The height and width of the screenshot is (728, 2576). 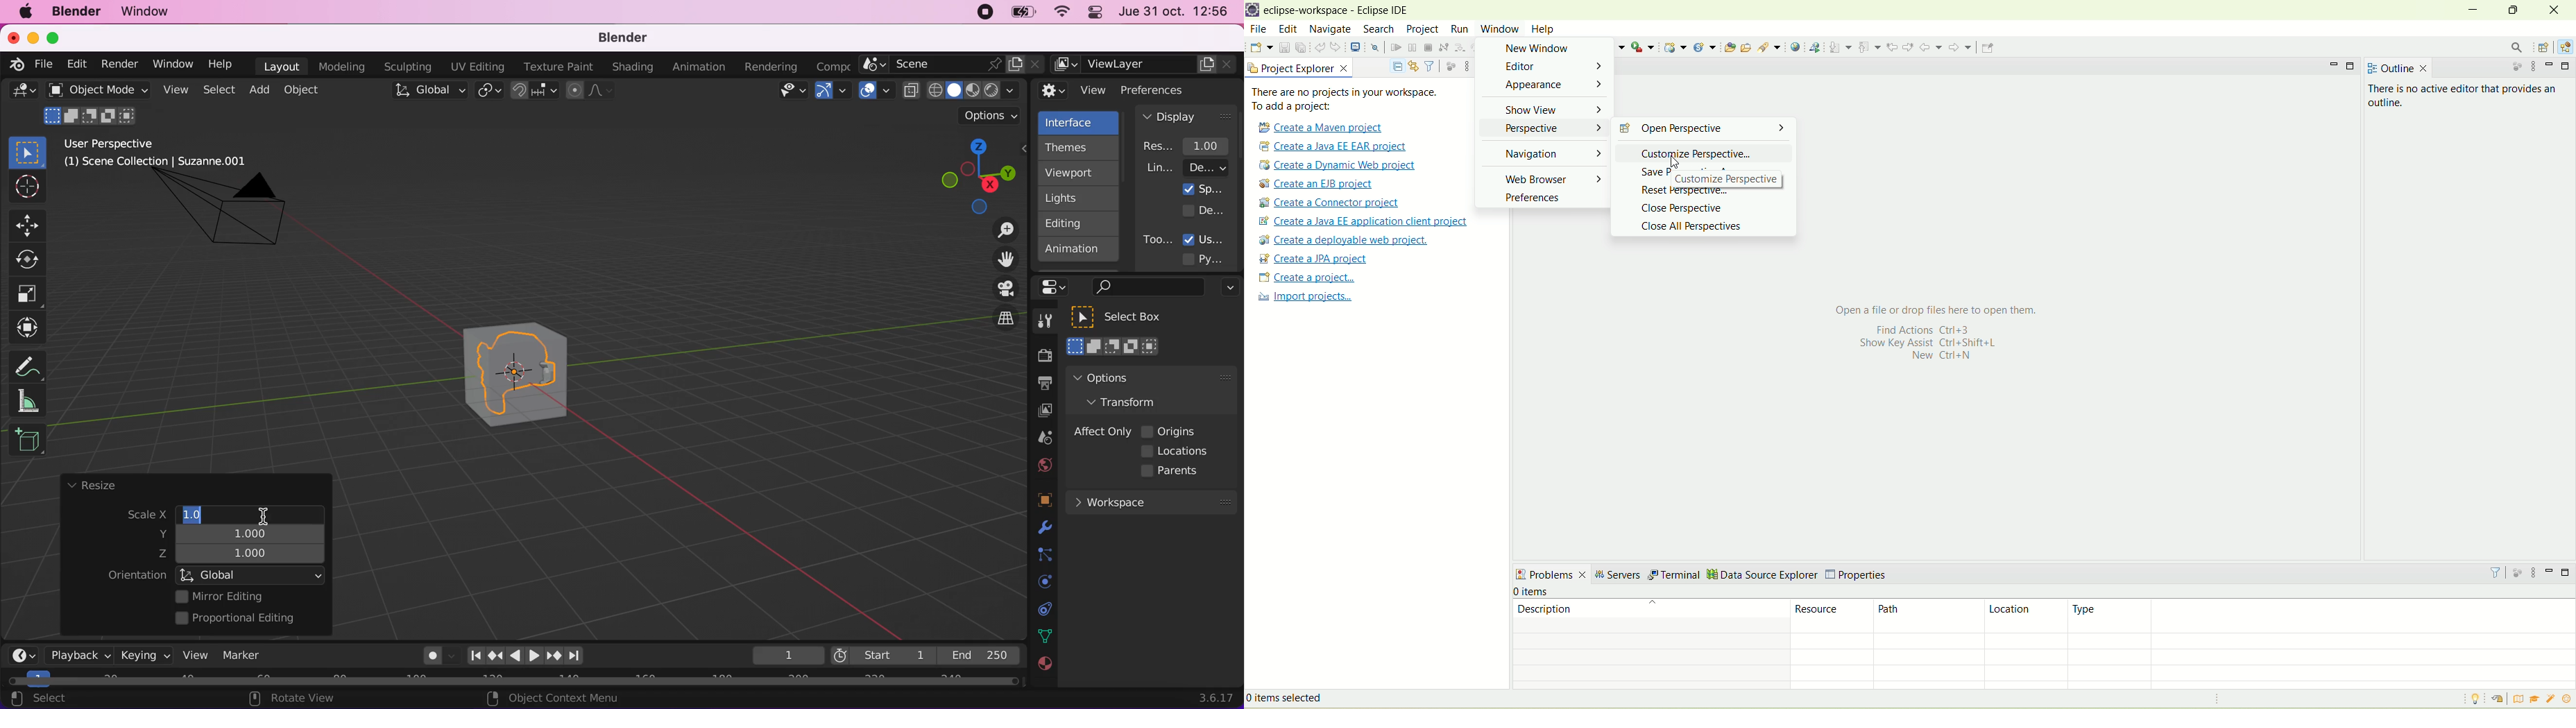 I want to click on panel control, so click(x=1056, y=287).